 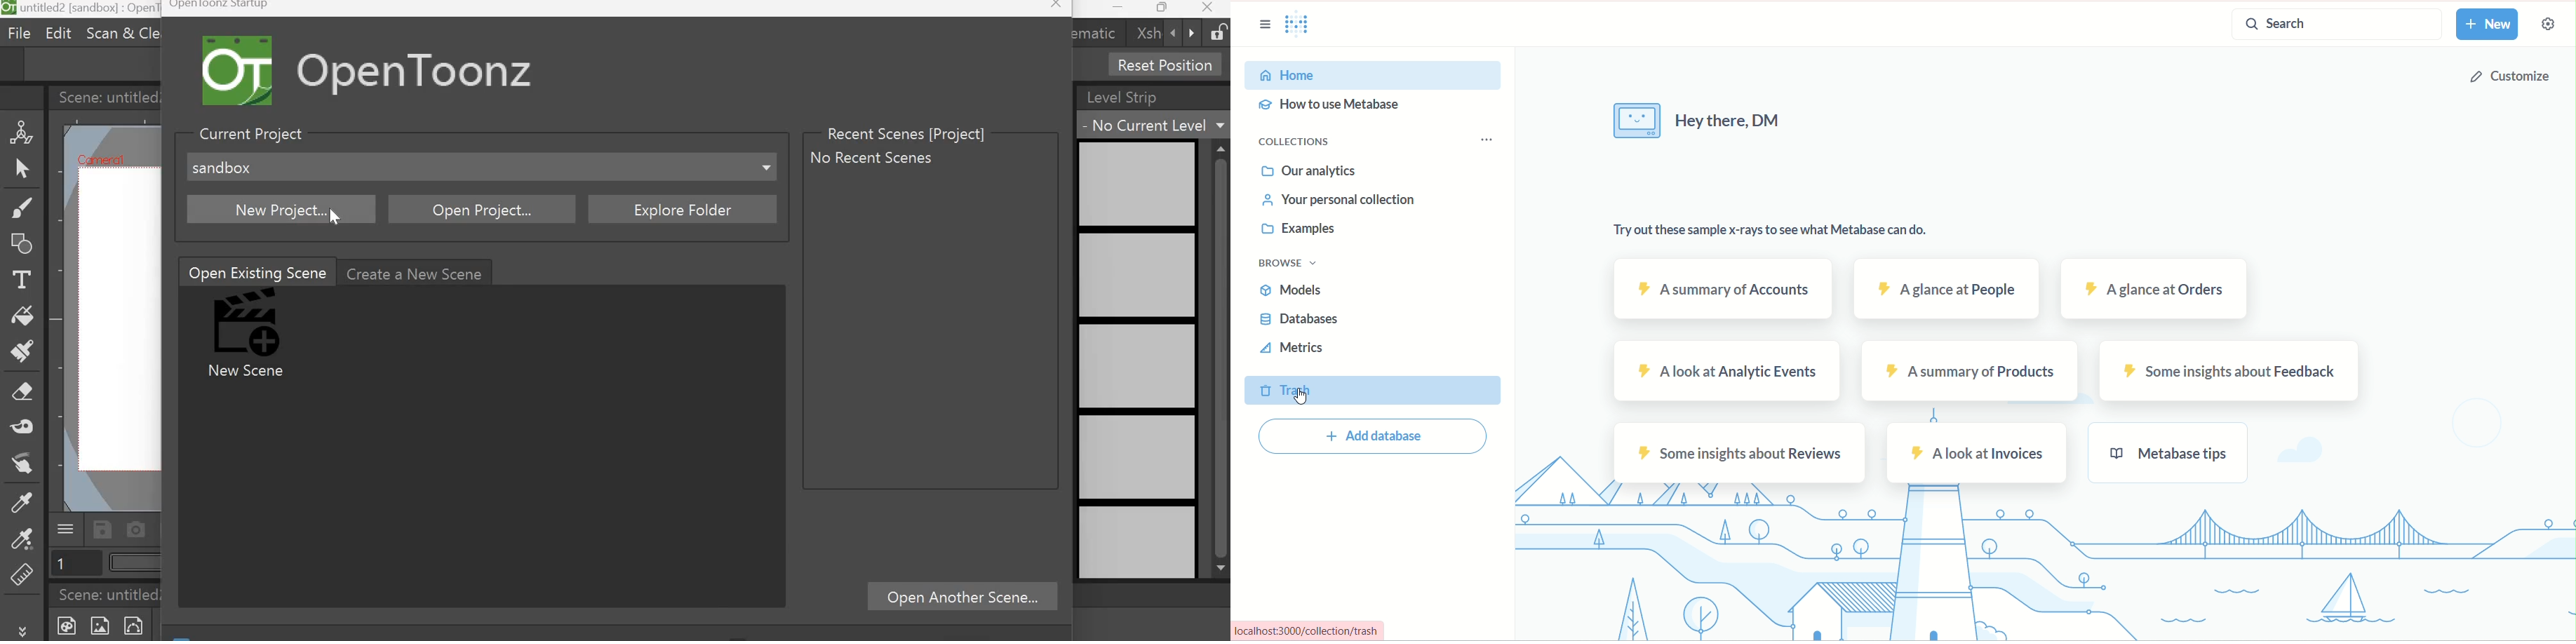 I want to click on Create a new scene, so click(x=415, y=272).